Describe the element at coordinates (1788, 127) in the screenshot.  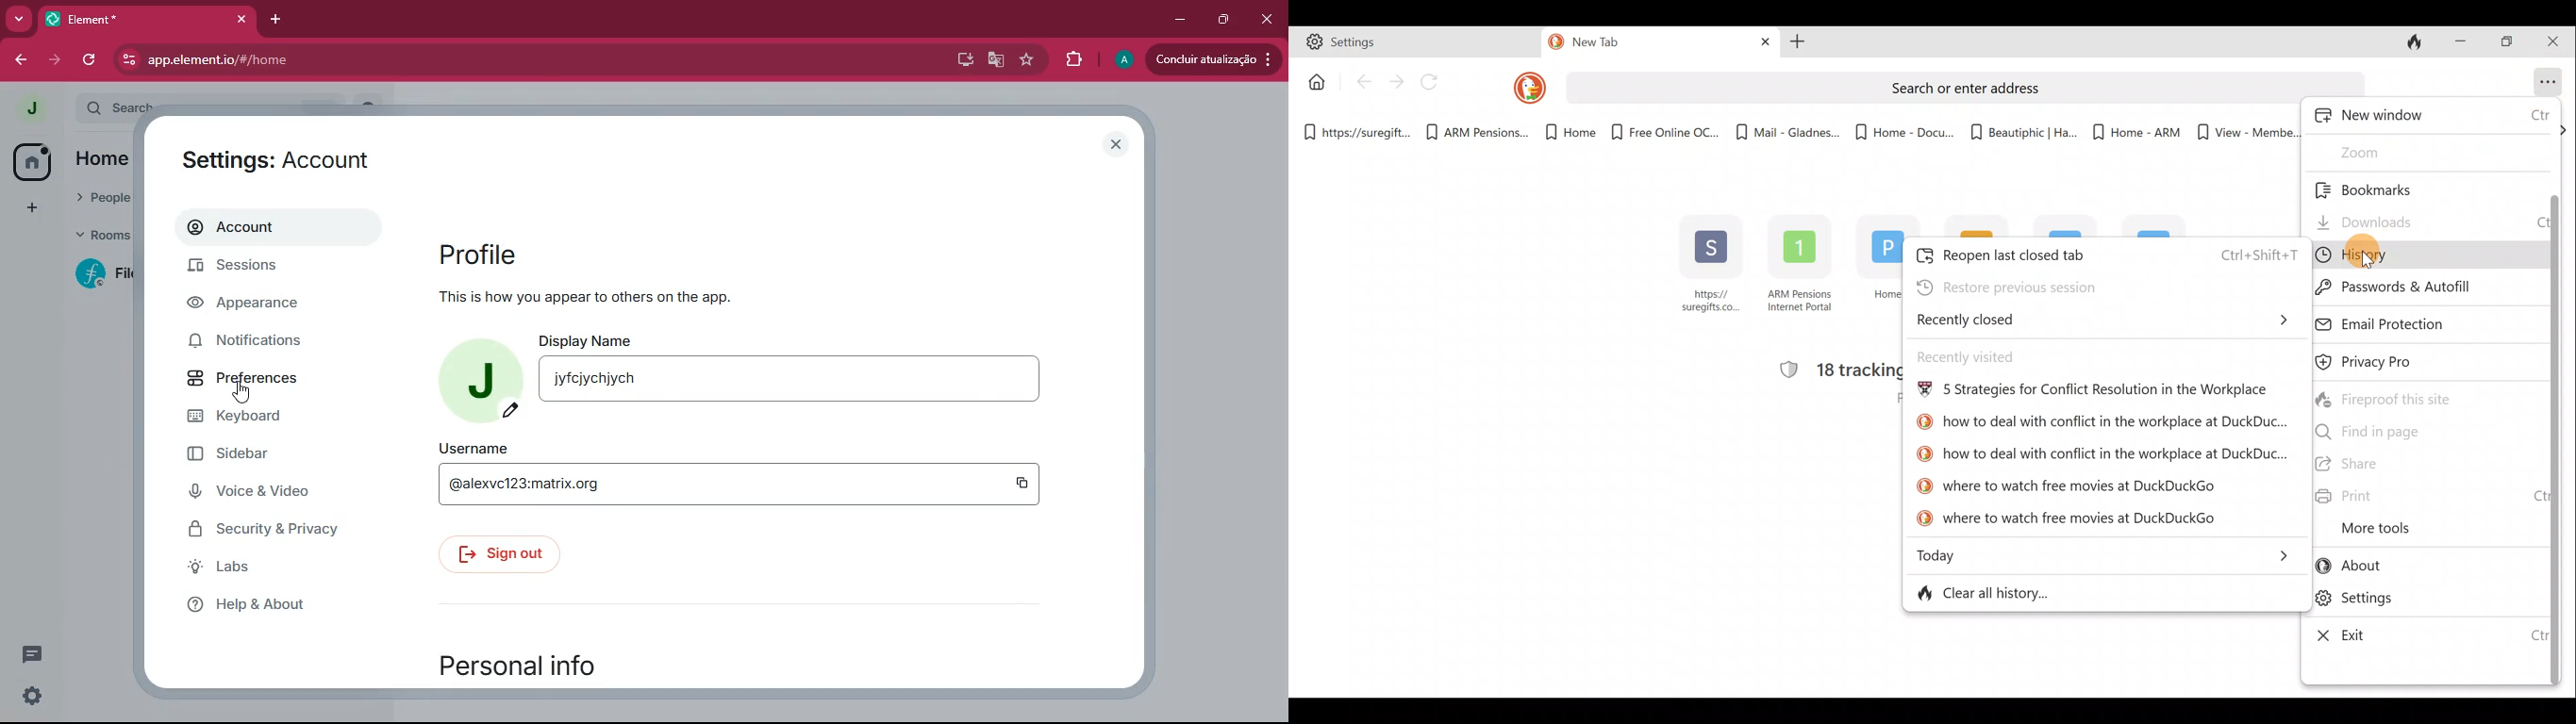
I see `Mail - Gladnes...` at that location.